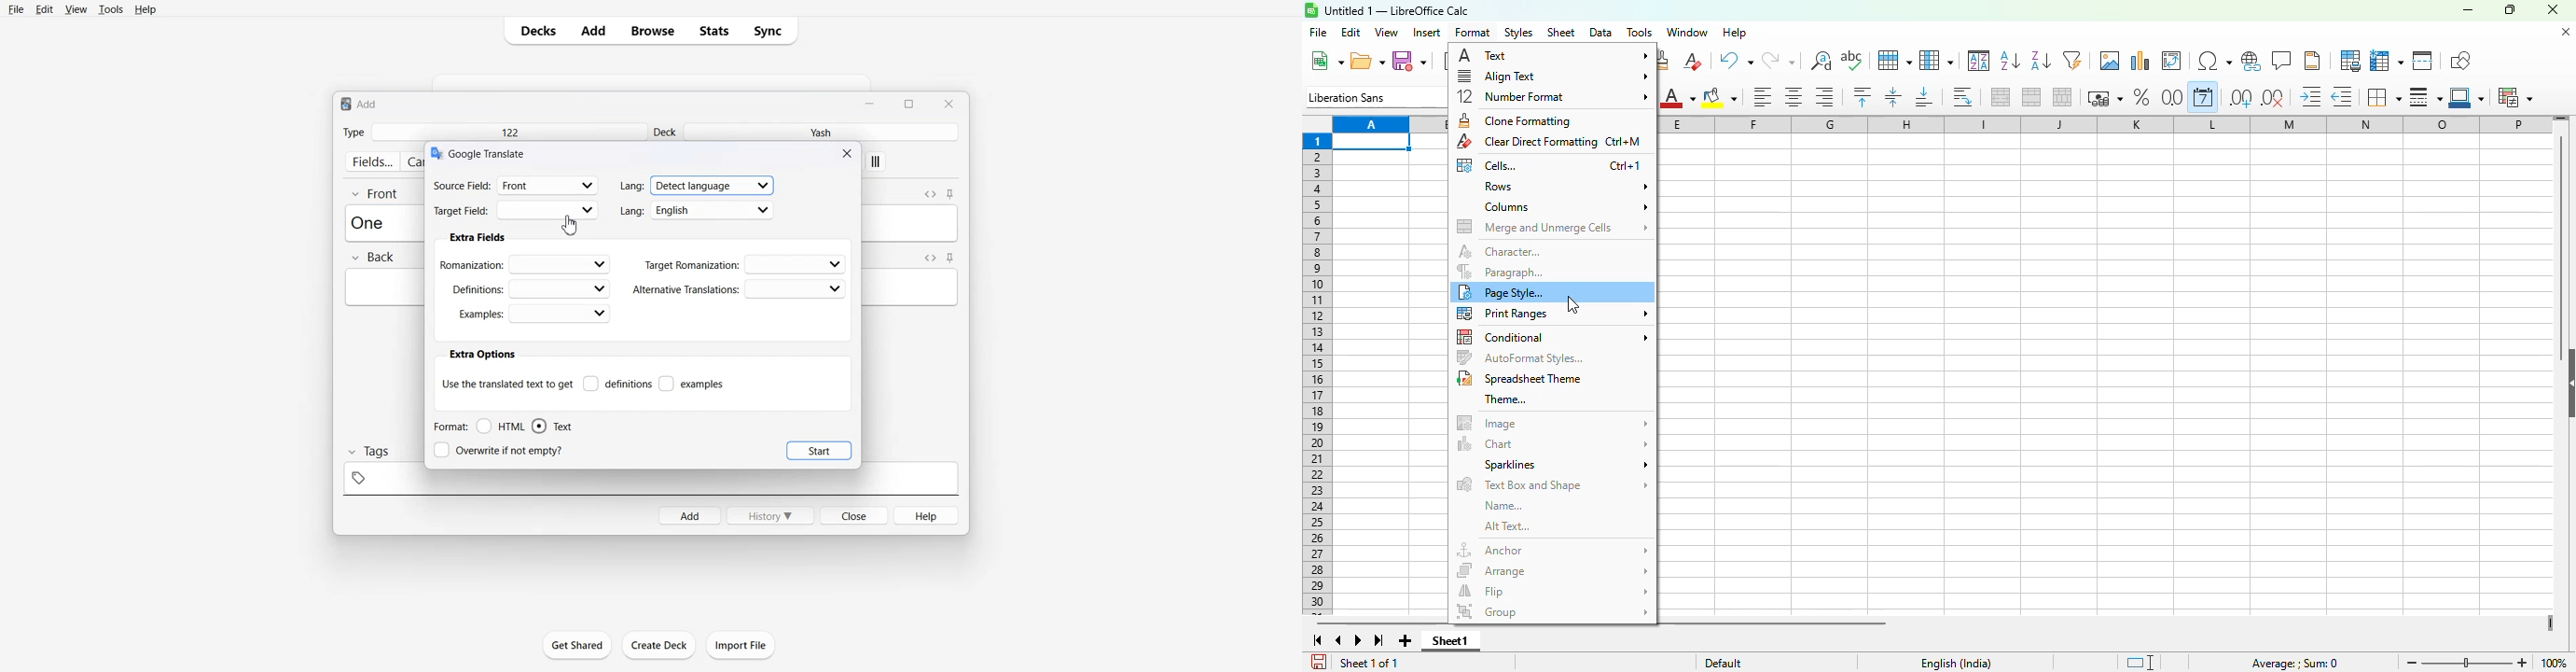 This screenshot has width=2576, height=672. I want to click on examples, so click(693, 384).